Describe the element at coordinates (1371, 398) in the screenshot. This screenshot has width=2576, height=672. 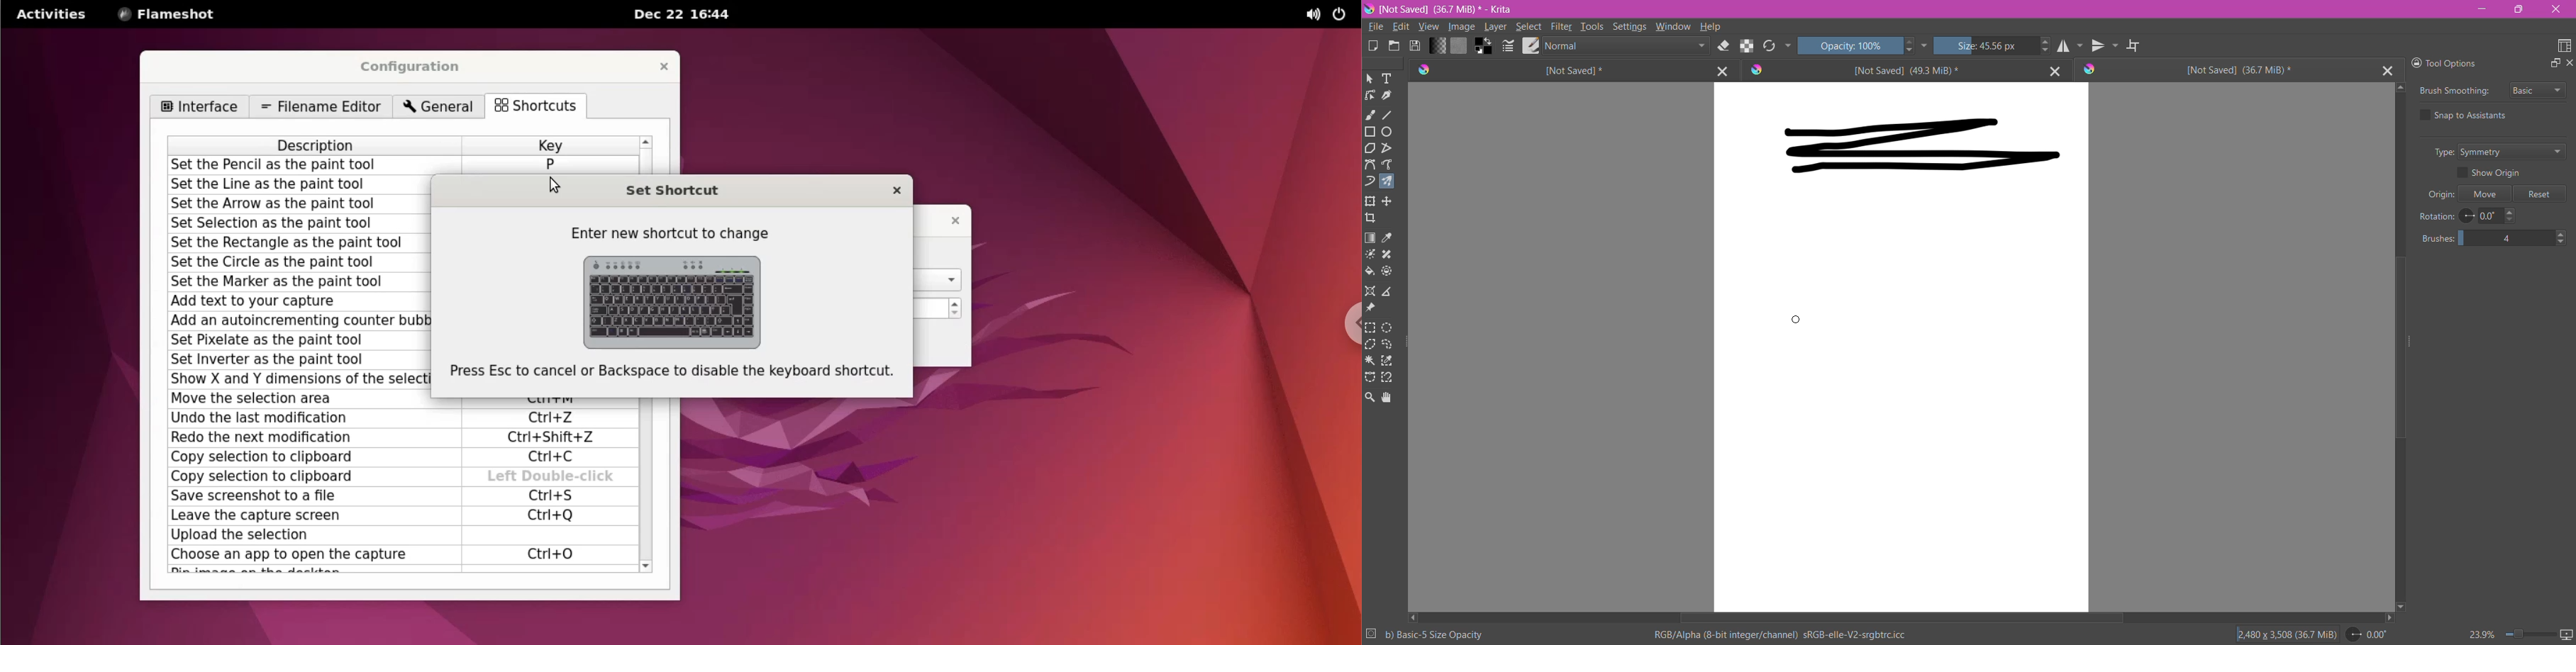
I see `Zoom Tool` at that location.